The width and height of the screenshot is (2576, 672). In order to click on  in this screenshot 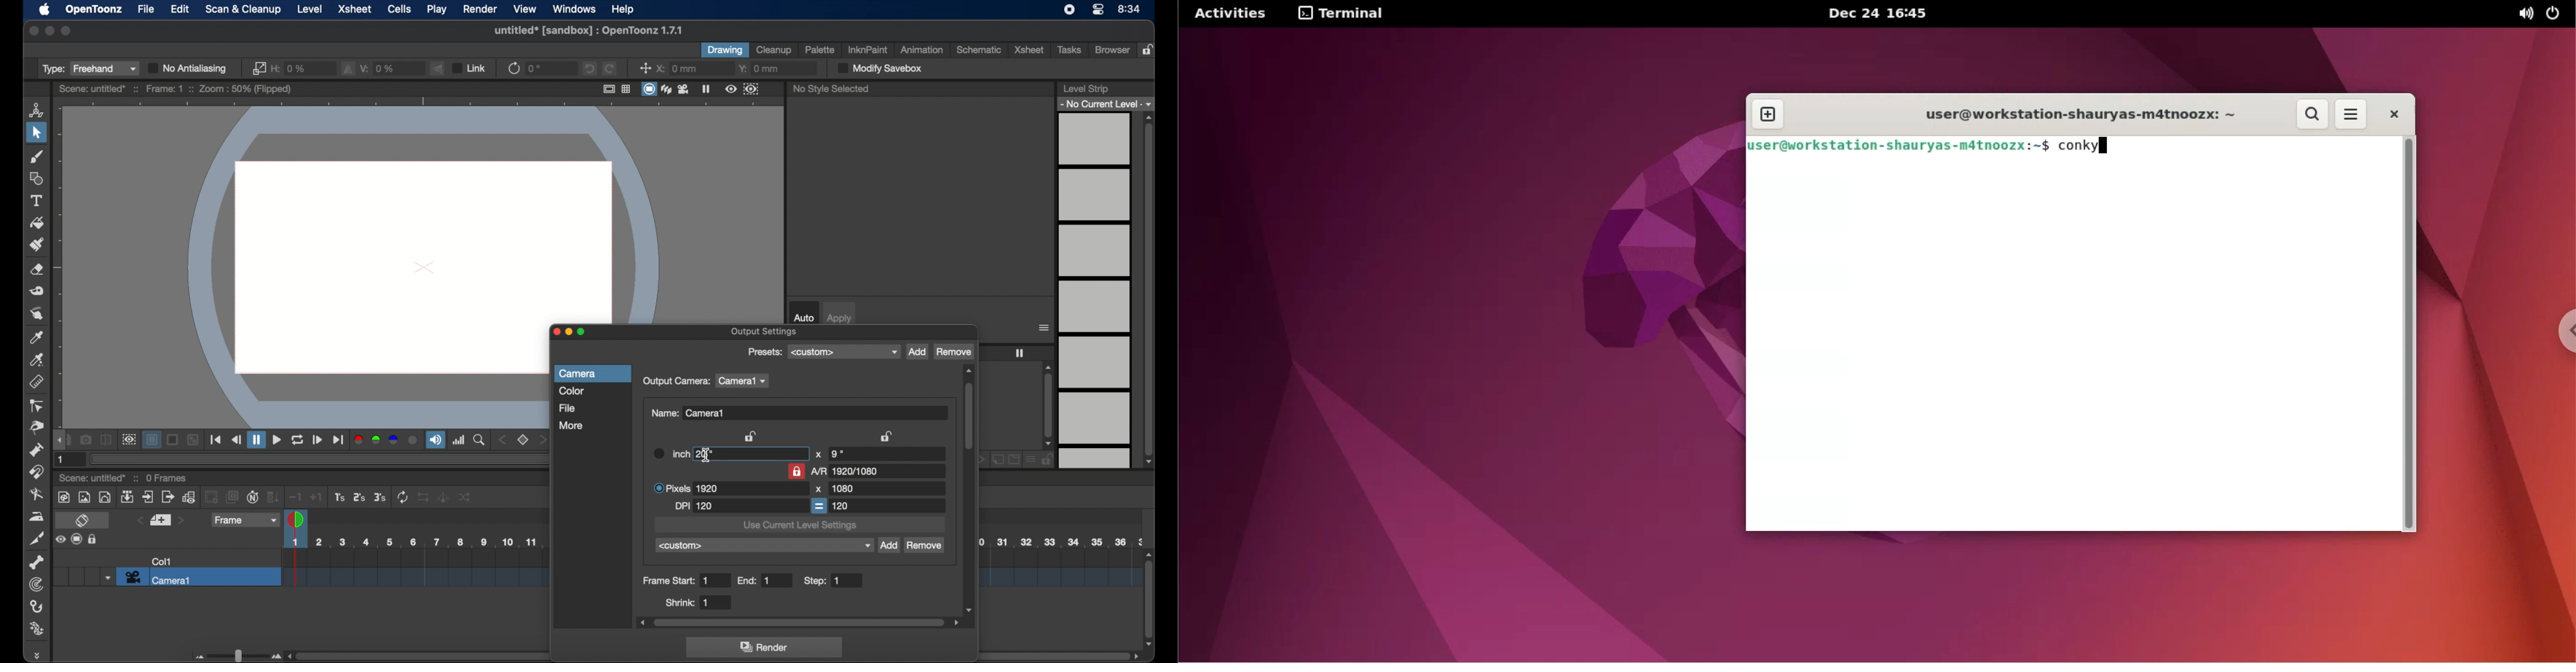, I will do `click(298, 440)`.